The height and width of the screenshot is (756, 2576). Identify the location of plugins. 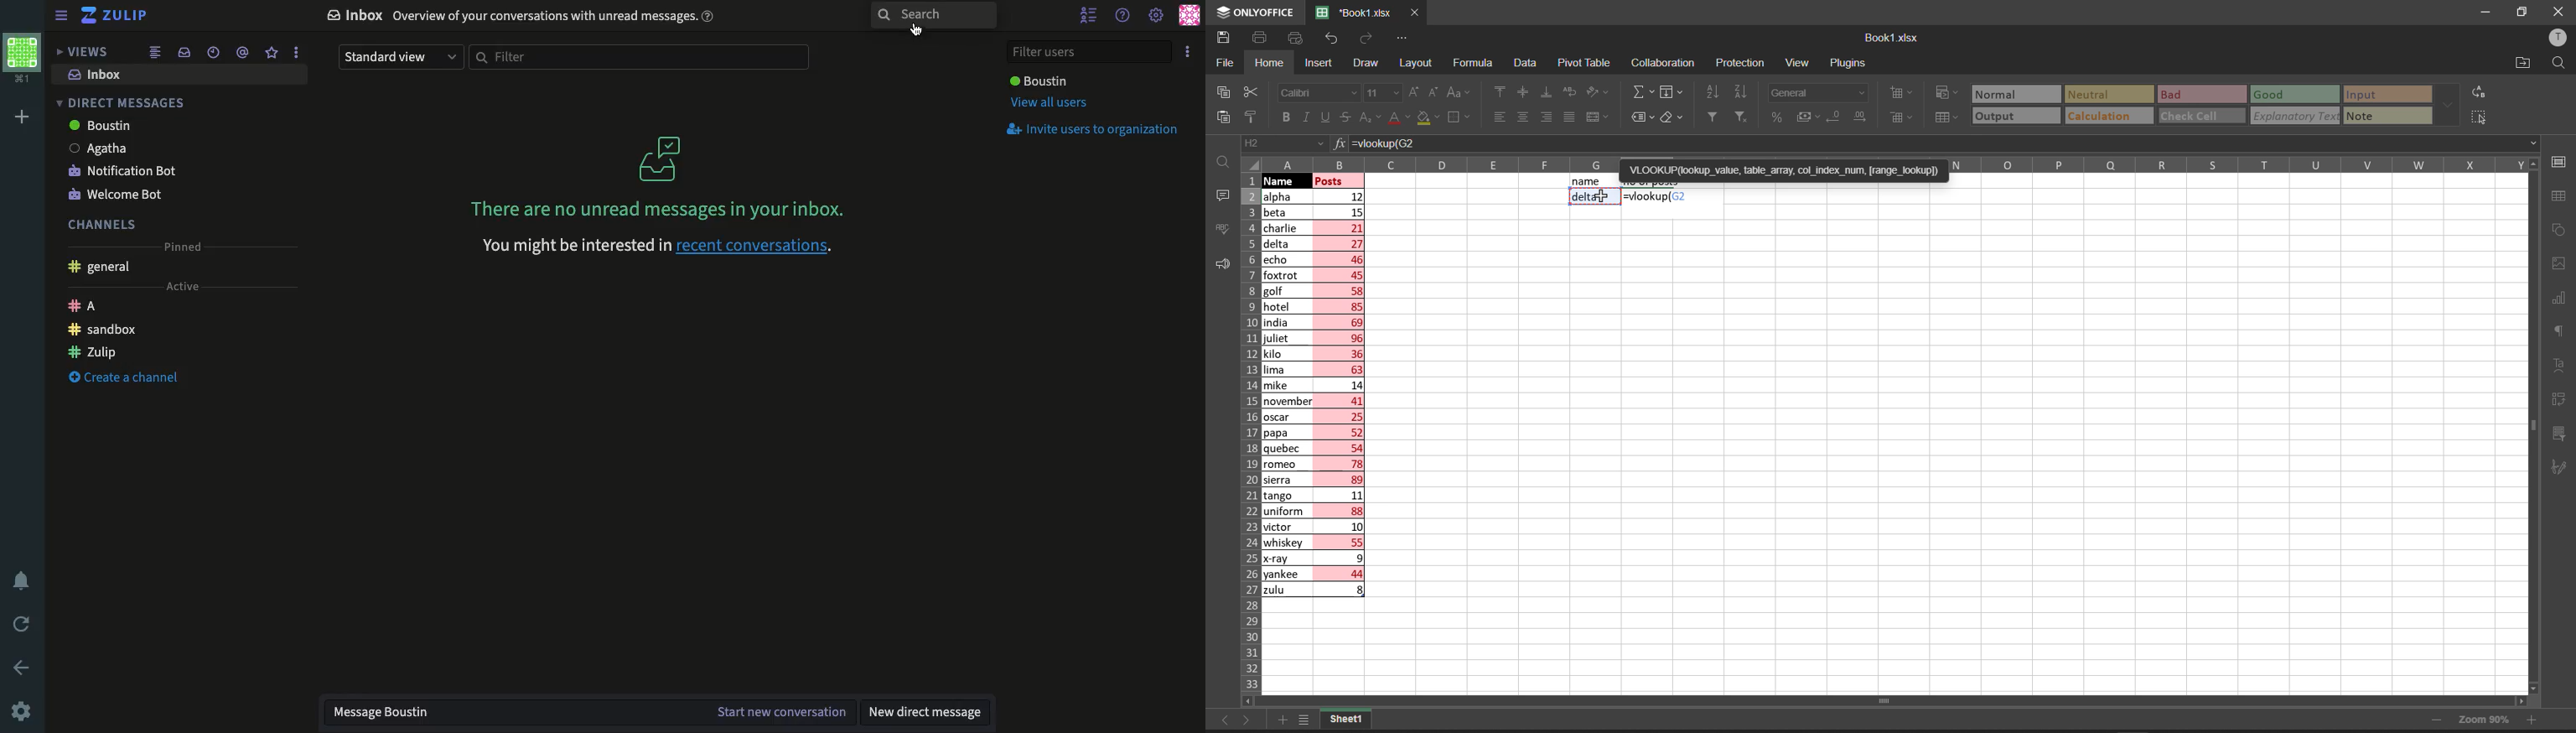
(1849, 62).